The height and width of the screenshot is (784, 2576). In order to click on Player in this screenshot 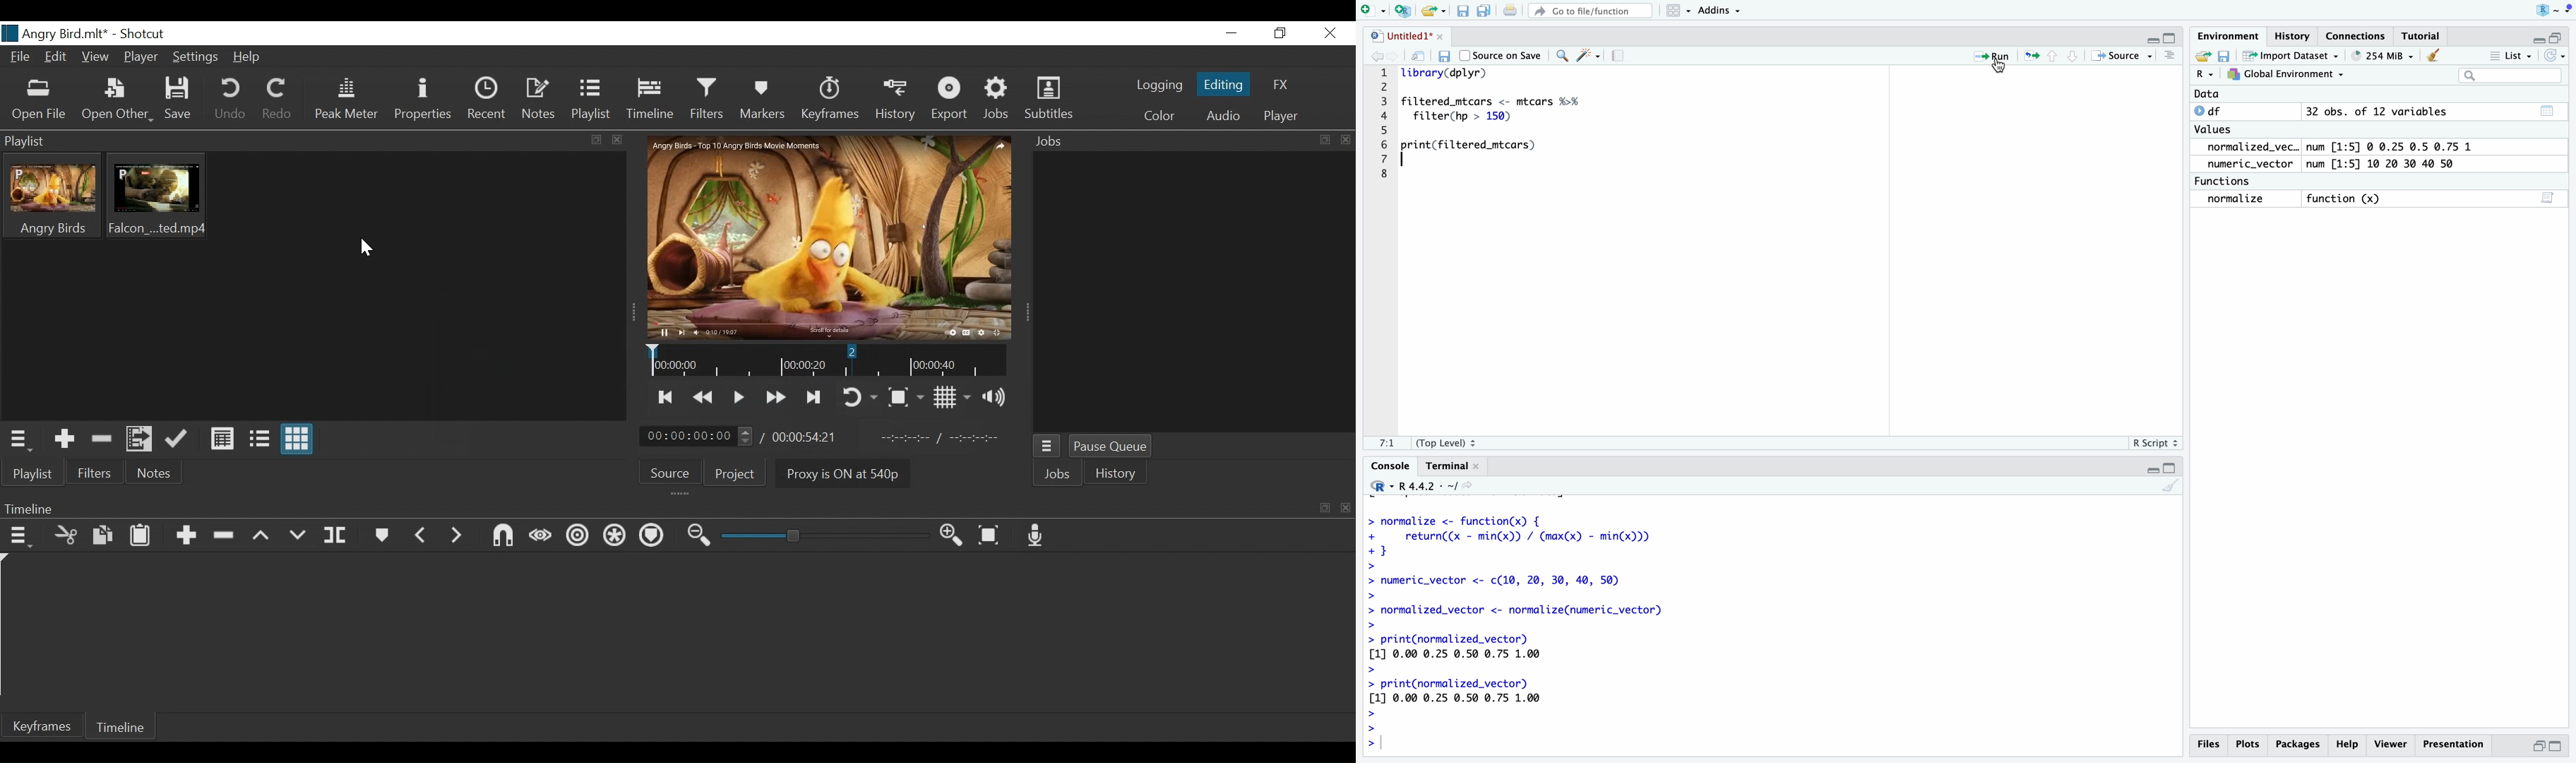, I will do `click(1280, 116)`.